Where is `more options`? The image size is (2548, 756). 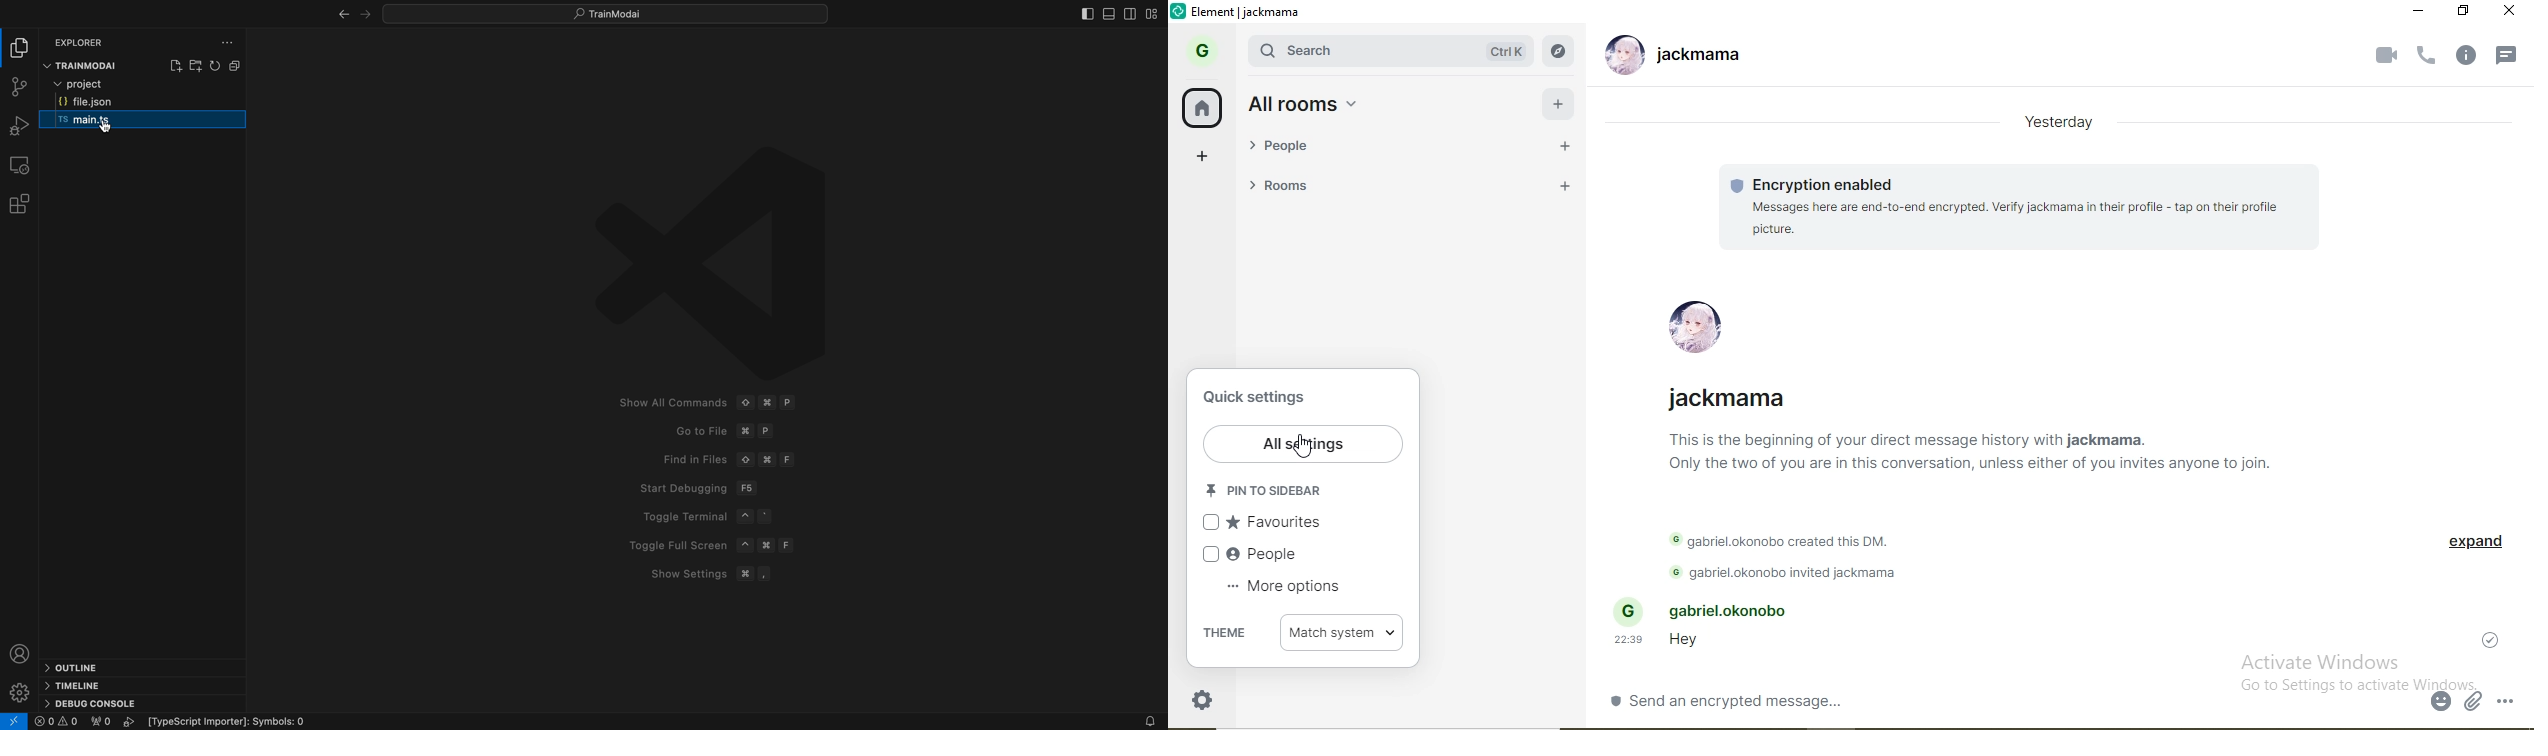
more options is located at coordinates (1288, 590).